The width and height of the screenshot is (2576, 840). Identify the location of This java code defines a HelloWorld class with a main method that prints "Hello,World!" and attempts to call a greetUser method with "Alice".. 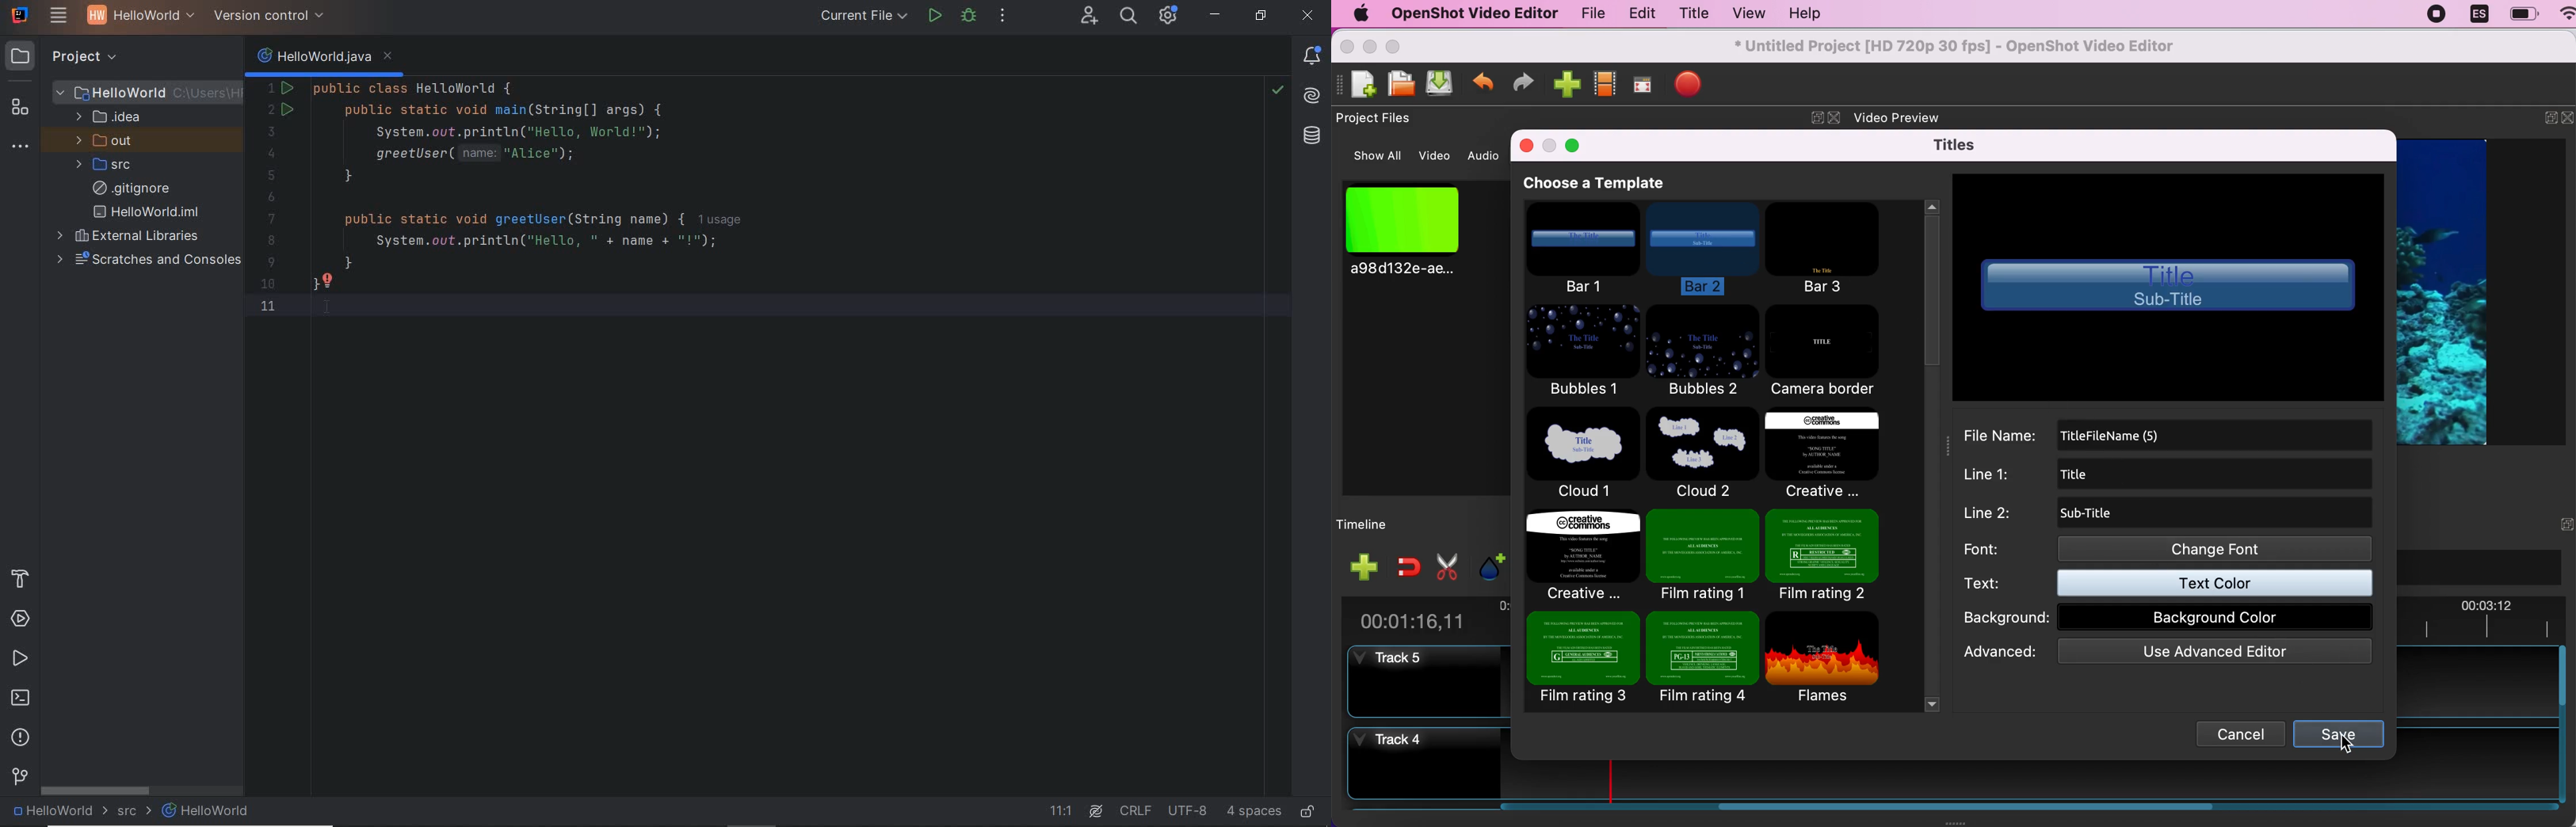
(726, 209).